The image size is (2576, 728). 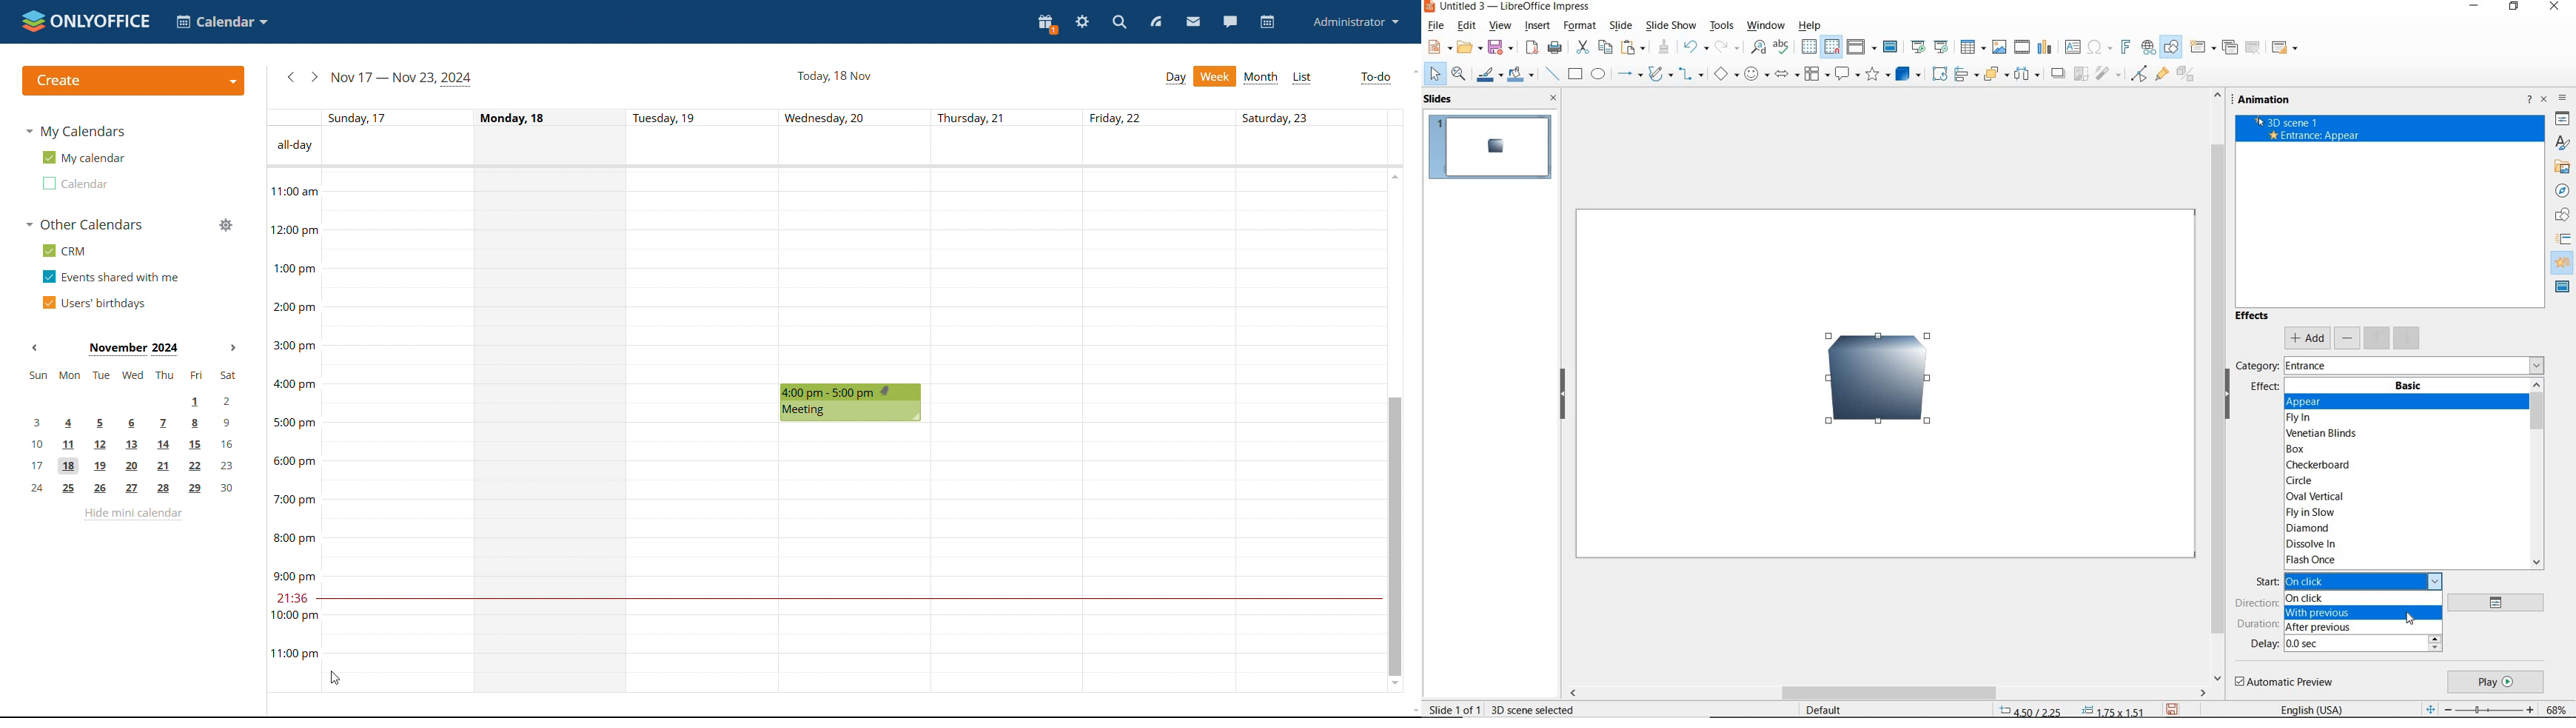 I want to click on BOX, so click(x=2304, y=449).